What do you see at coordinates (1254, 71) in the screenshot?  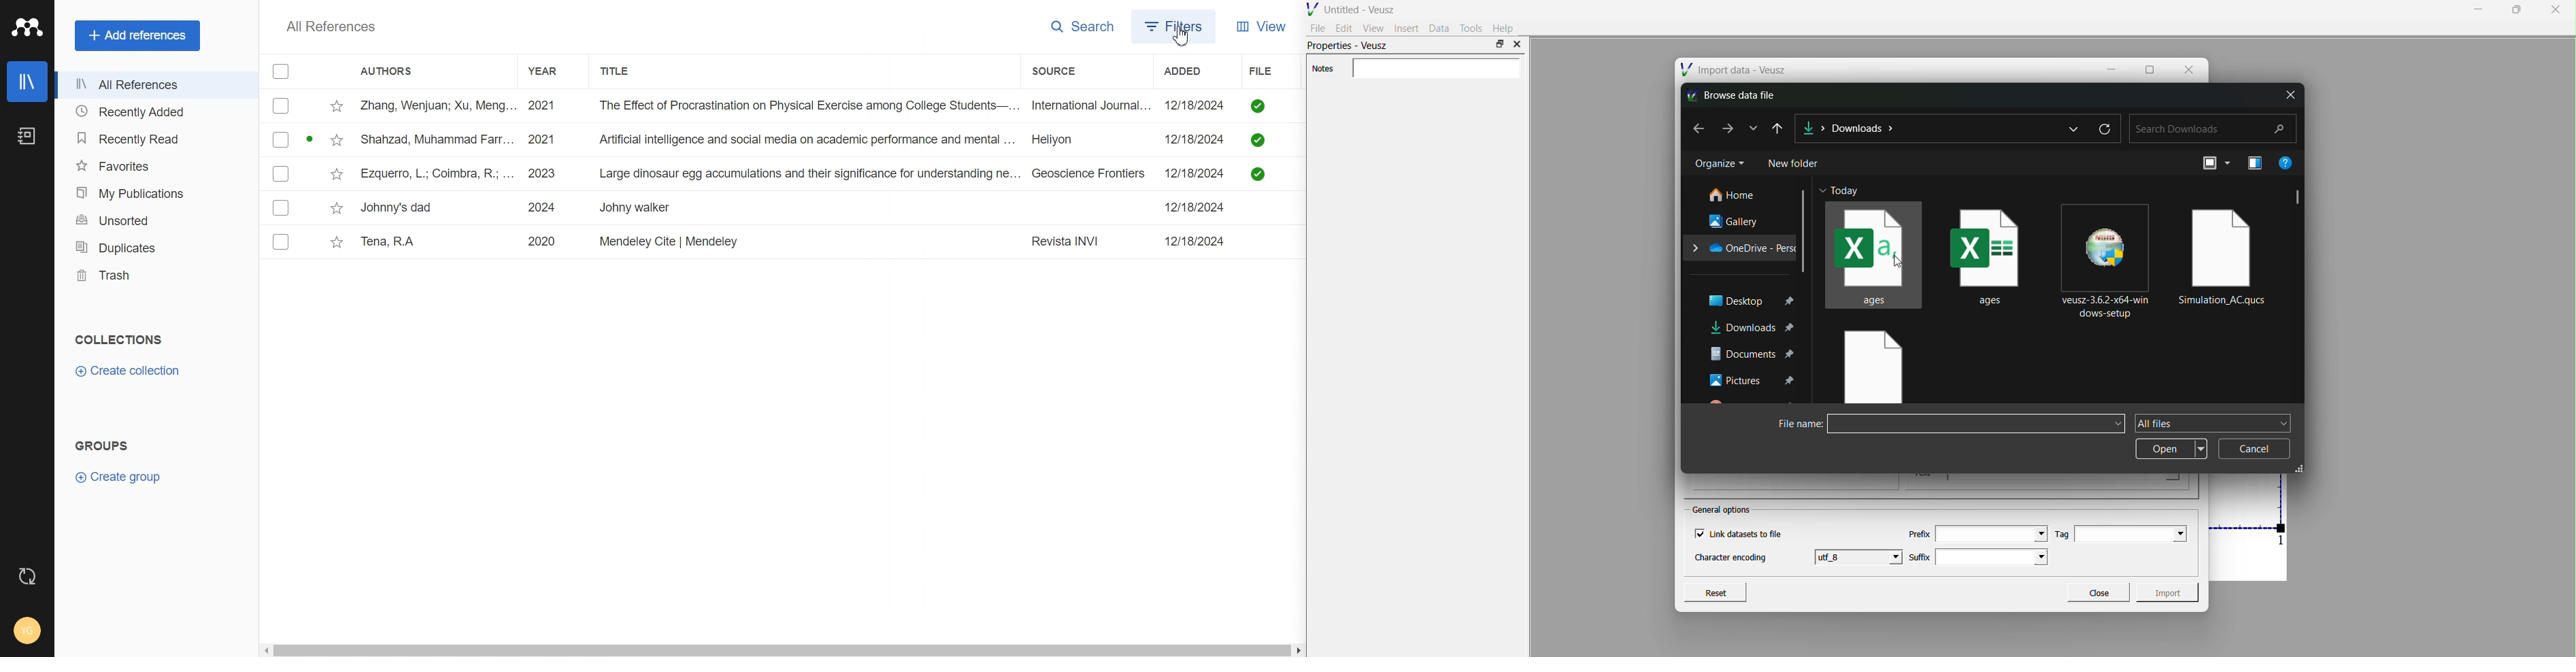 I see `File` at bounding box center [1254, 71].